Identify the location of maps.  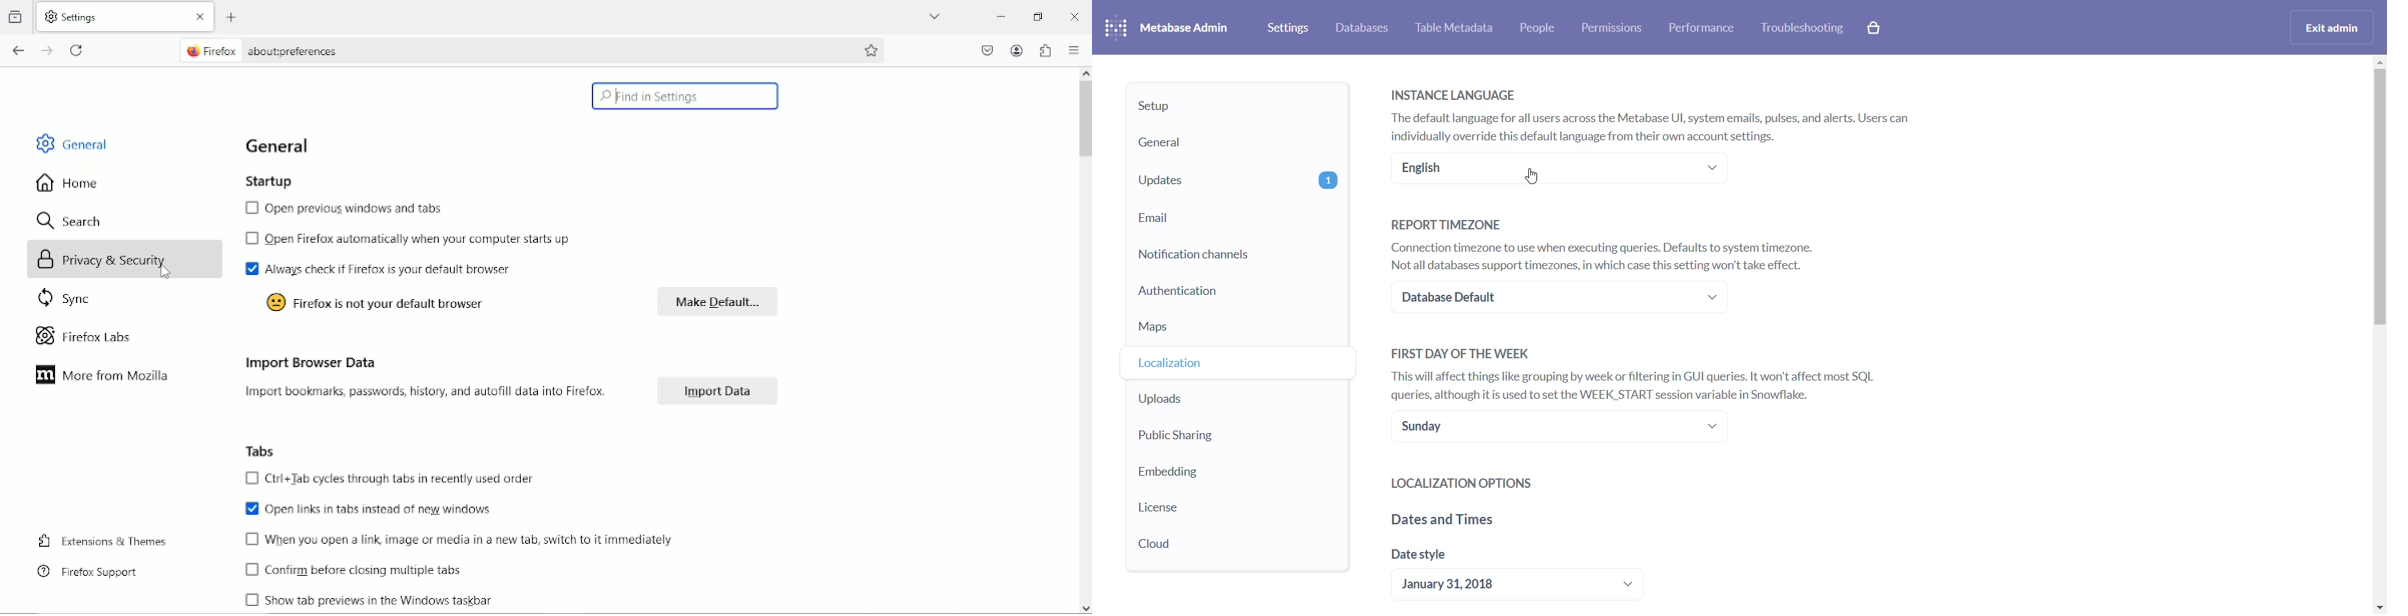
(1229, 329).